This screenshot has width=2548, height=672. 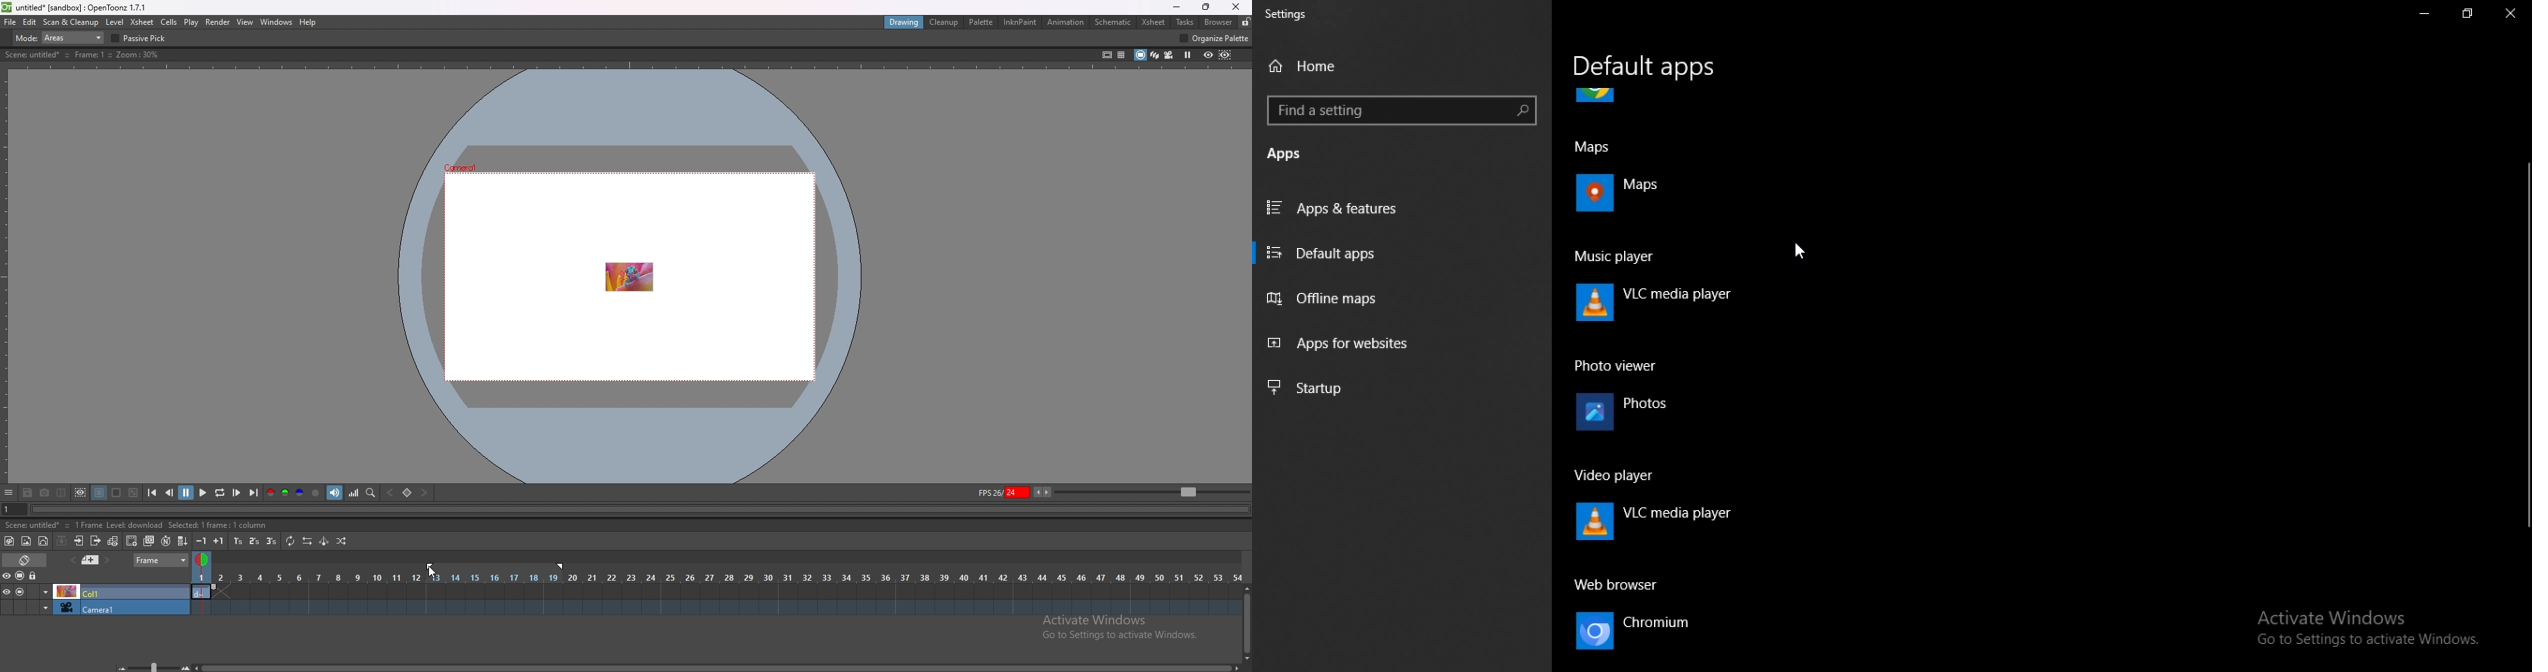 What do you see at coordinates (26, 541) in the screenshot?
I see `new raster level`` at bounding box center [26, 541].